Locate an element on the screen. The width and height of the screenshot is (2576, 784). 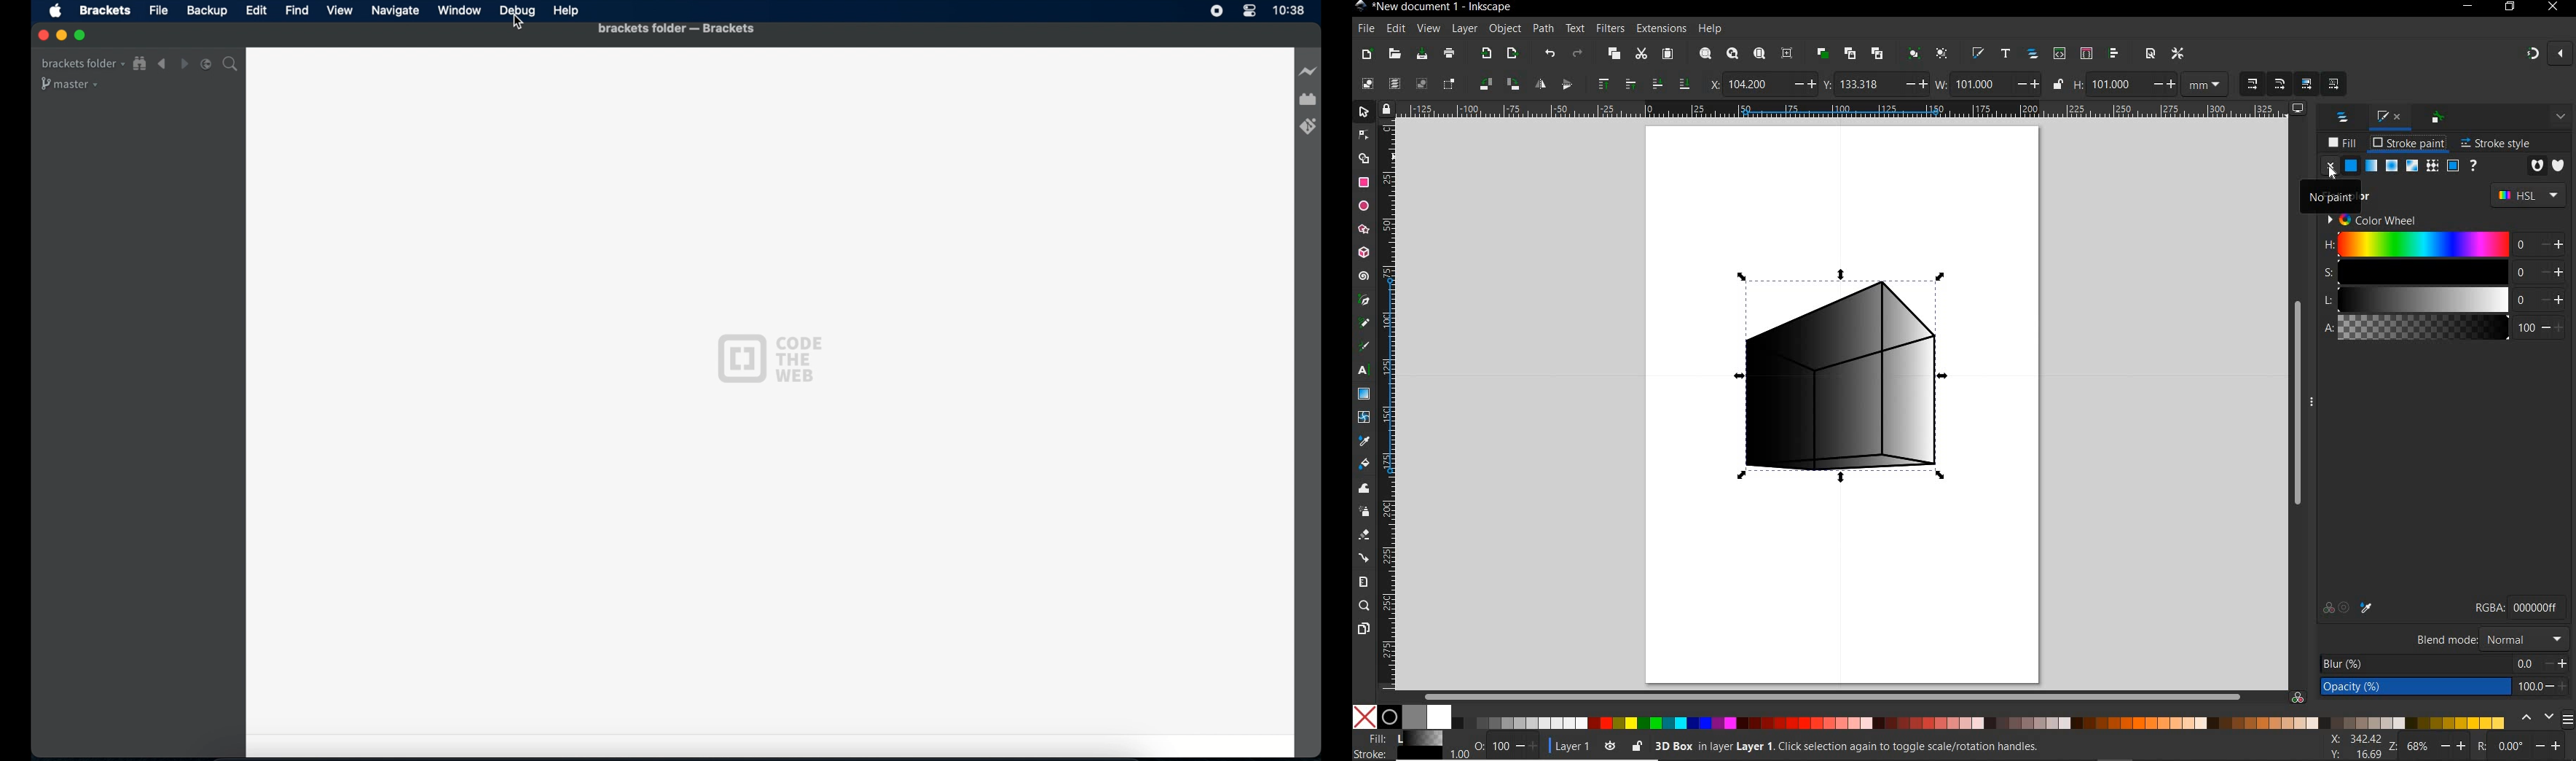
rgba is located at coordinates (2489, 607).